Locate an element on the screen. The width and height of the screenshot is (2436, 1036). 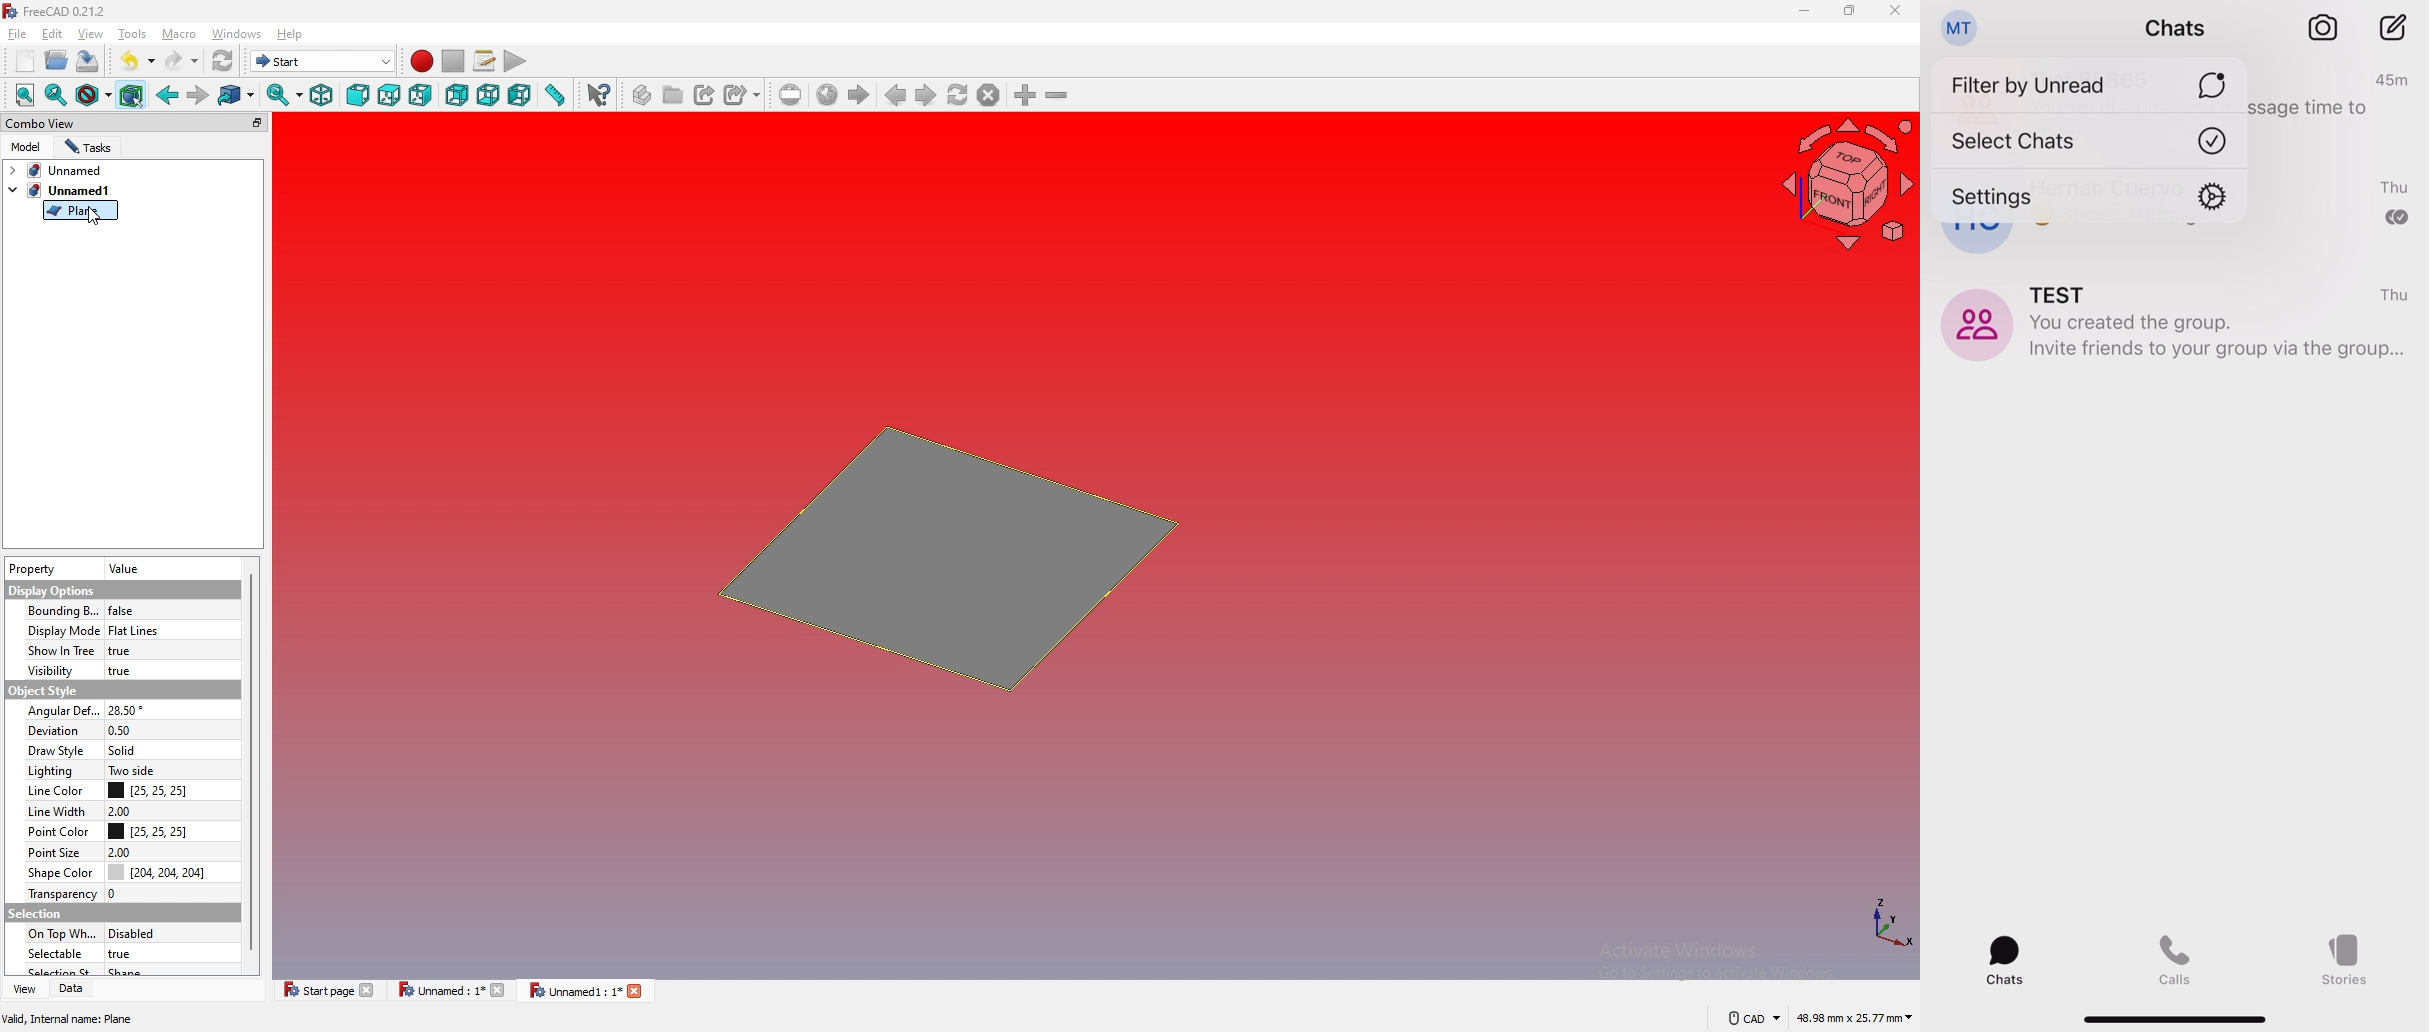
filter by unread is located at coordinates (2090, 80).